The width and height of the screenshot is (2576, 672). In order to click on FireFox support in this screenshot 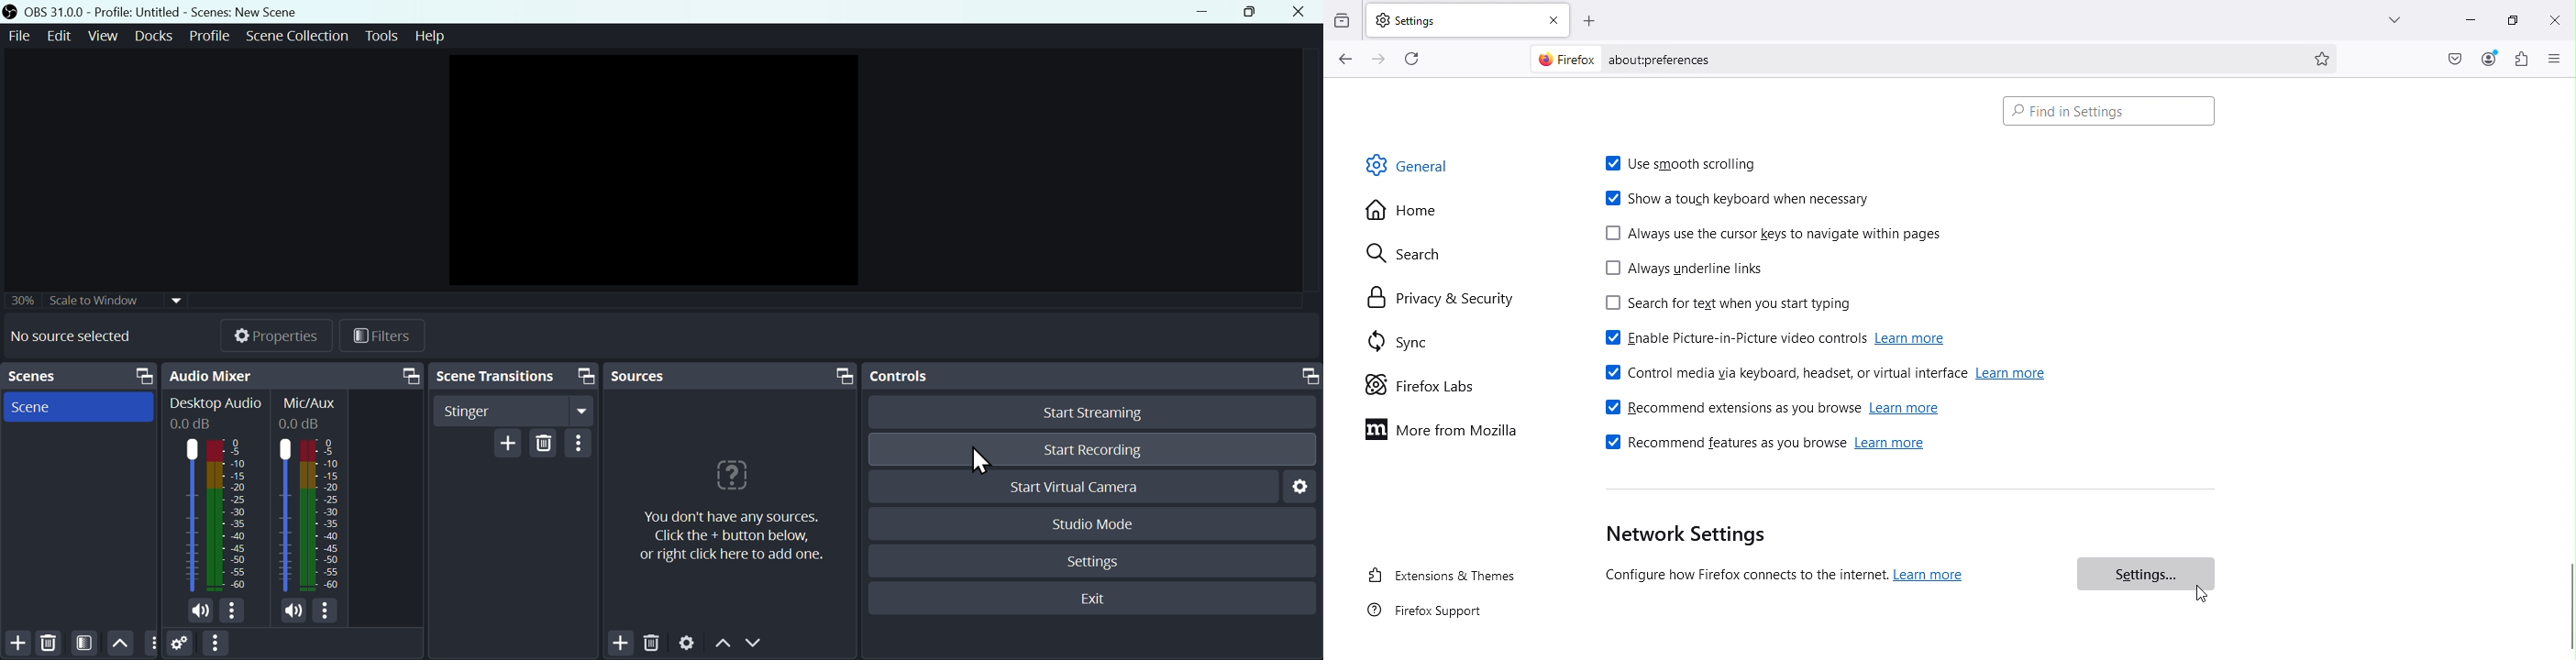, I will do `click(1421, 617)`.